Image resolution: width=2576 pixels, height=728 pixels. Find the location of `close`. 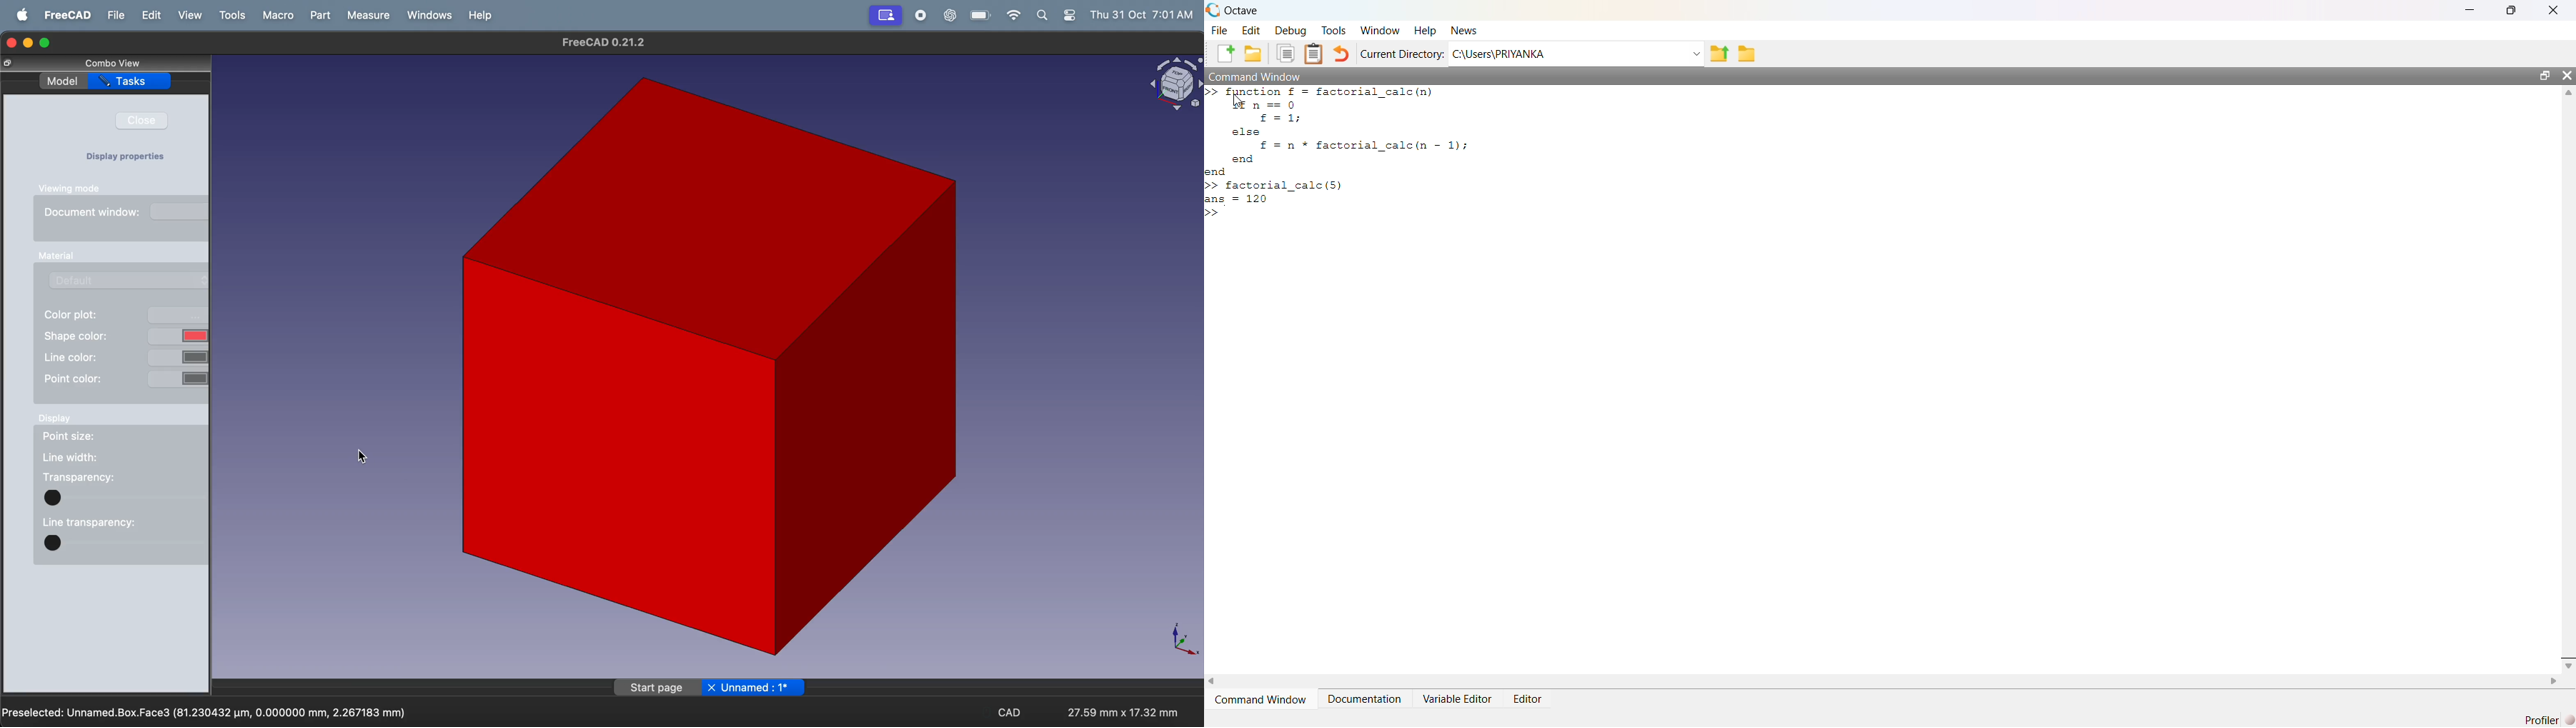

close is located at coordinates (147, 121).